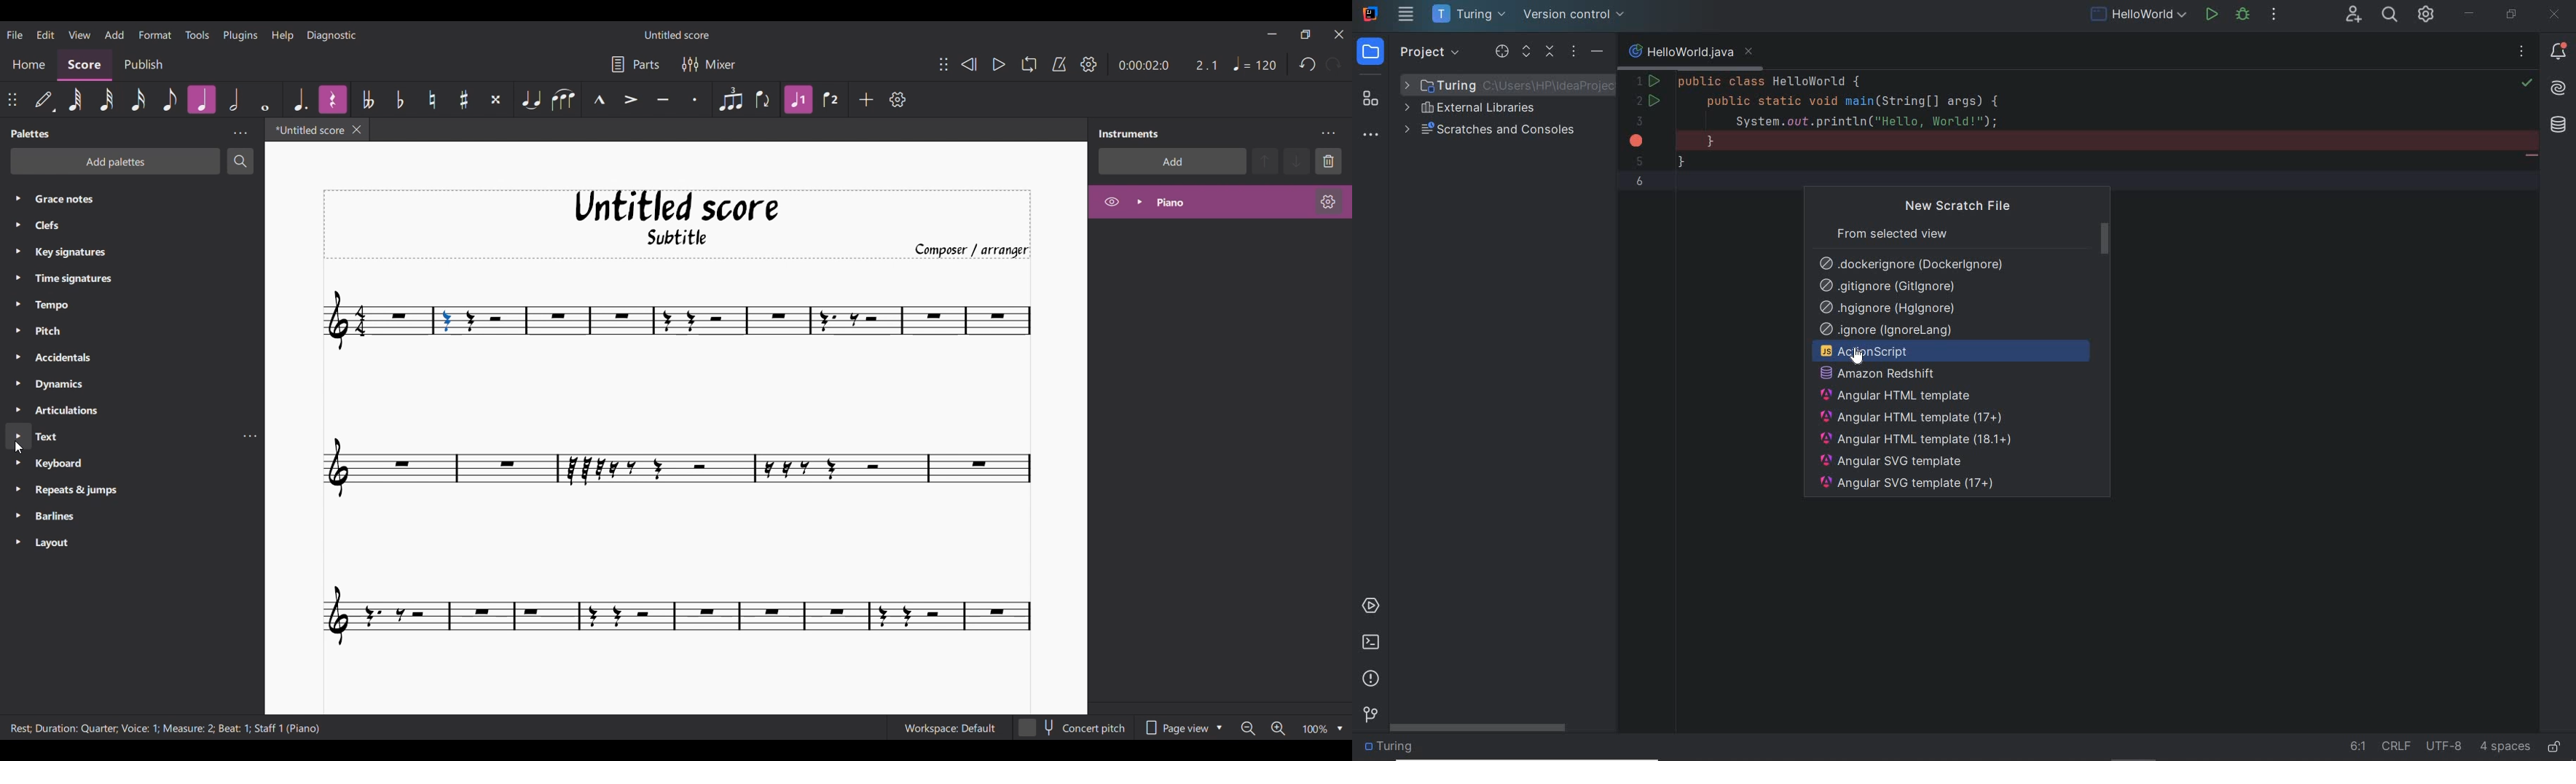  I want to click on Zoom options, so click(1340, 729).